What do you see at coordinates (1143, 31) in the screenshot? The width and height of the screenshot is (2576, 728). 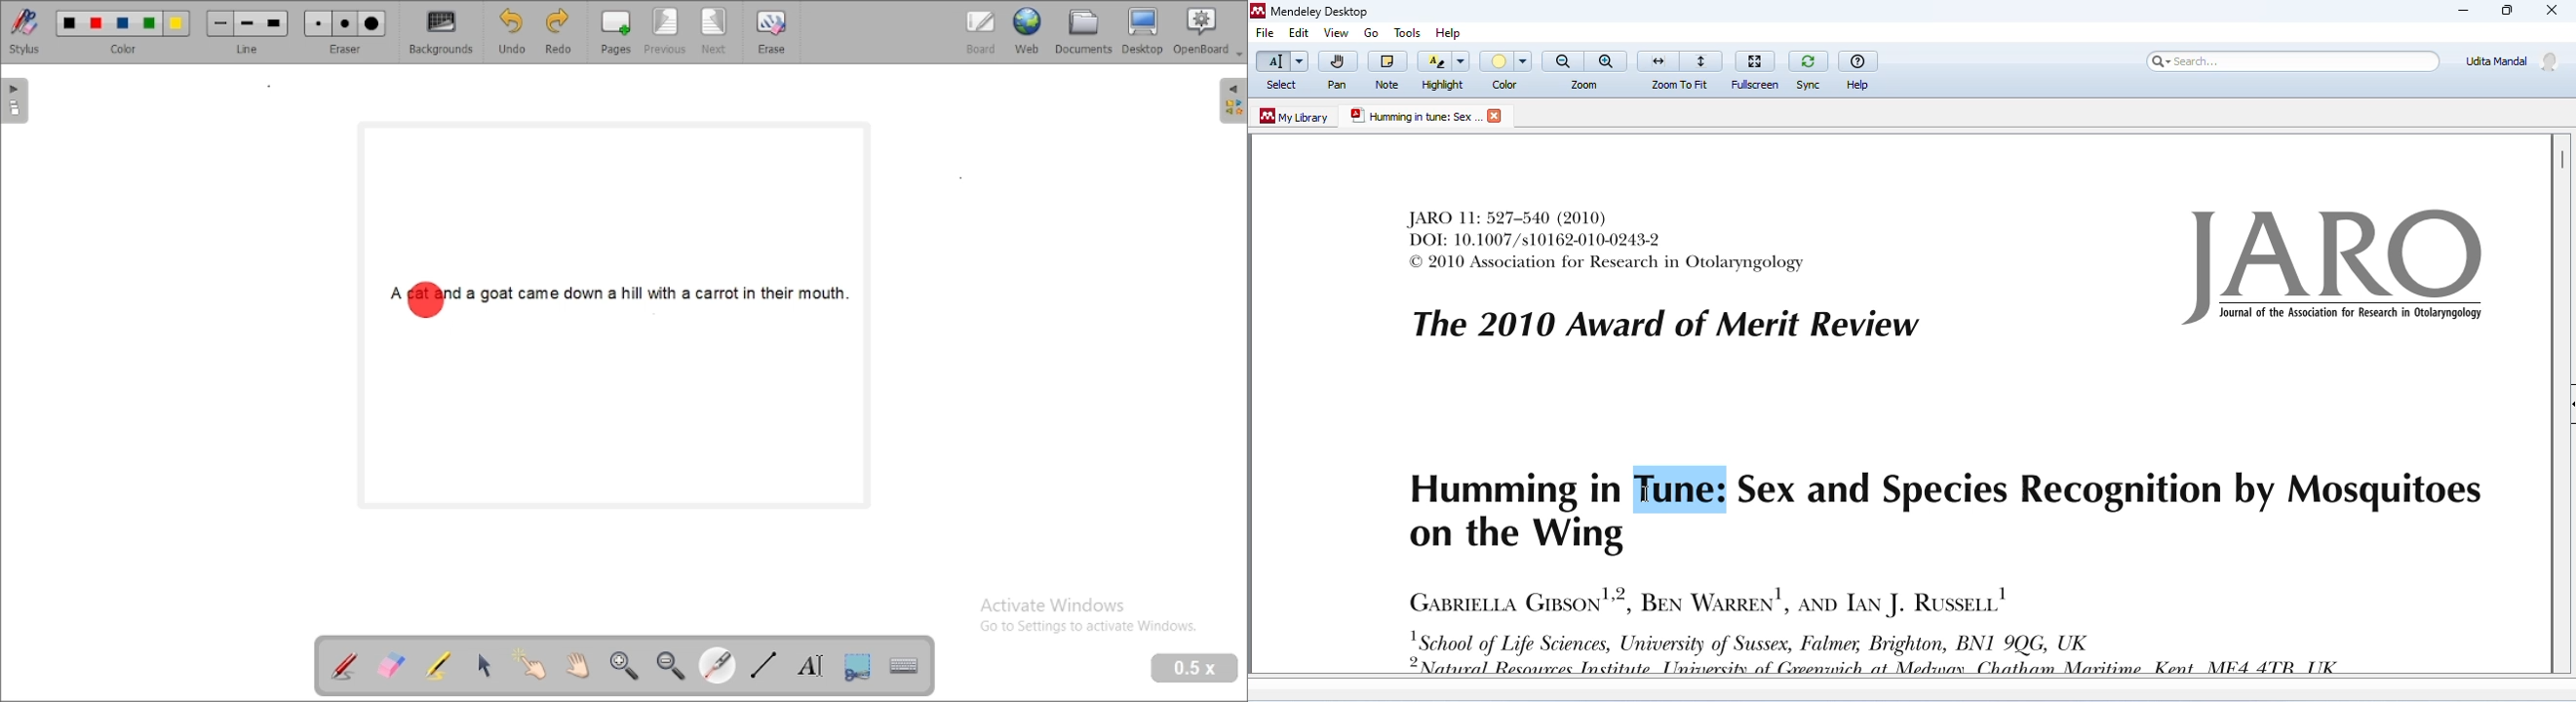 I see `desktop` at bounding box center [1143, 31].